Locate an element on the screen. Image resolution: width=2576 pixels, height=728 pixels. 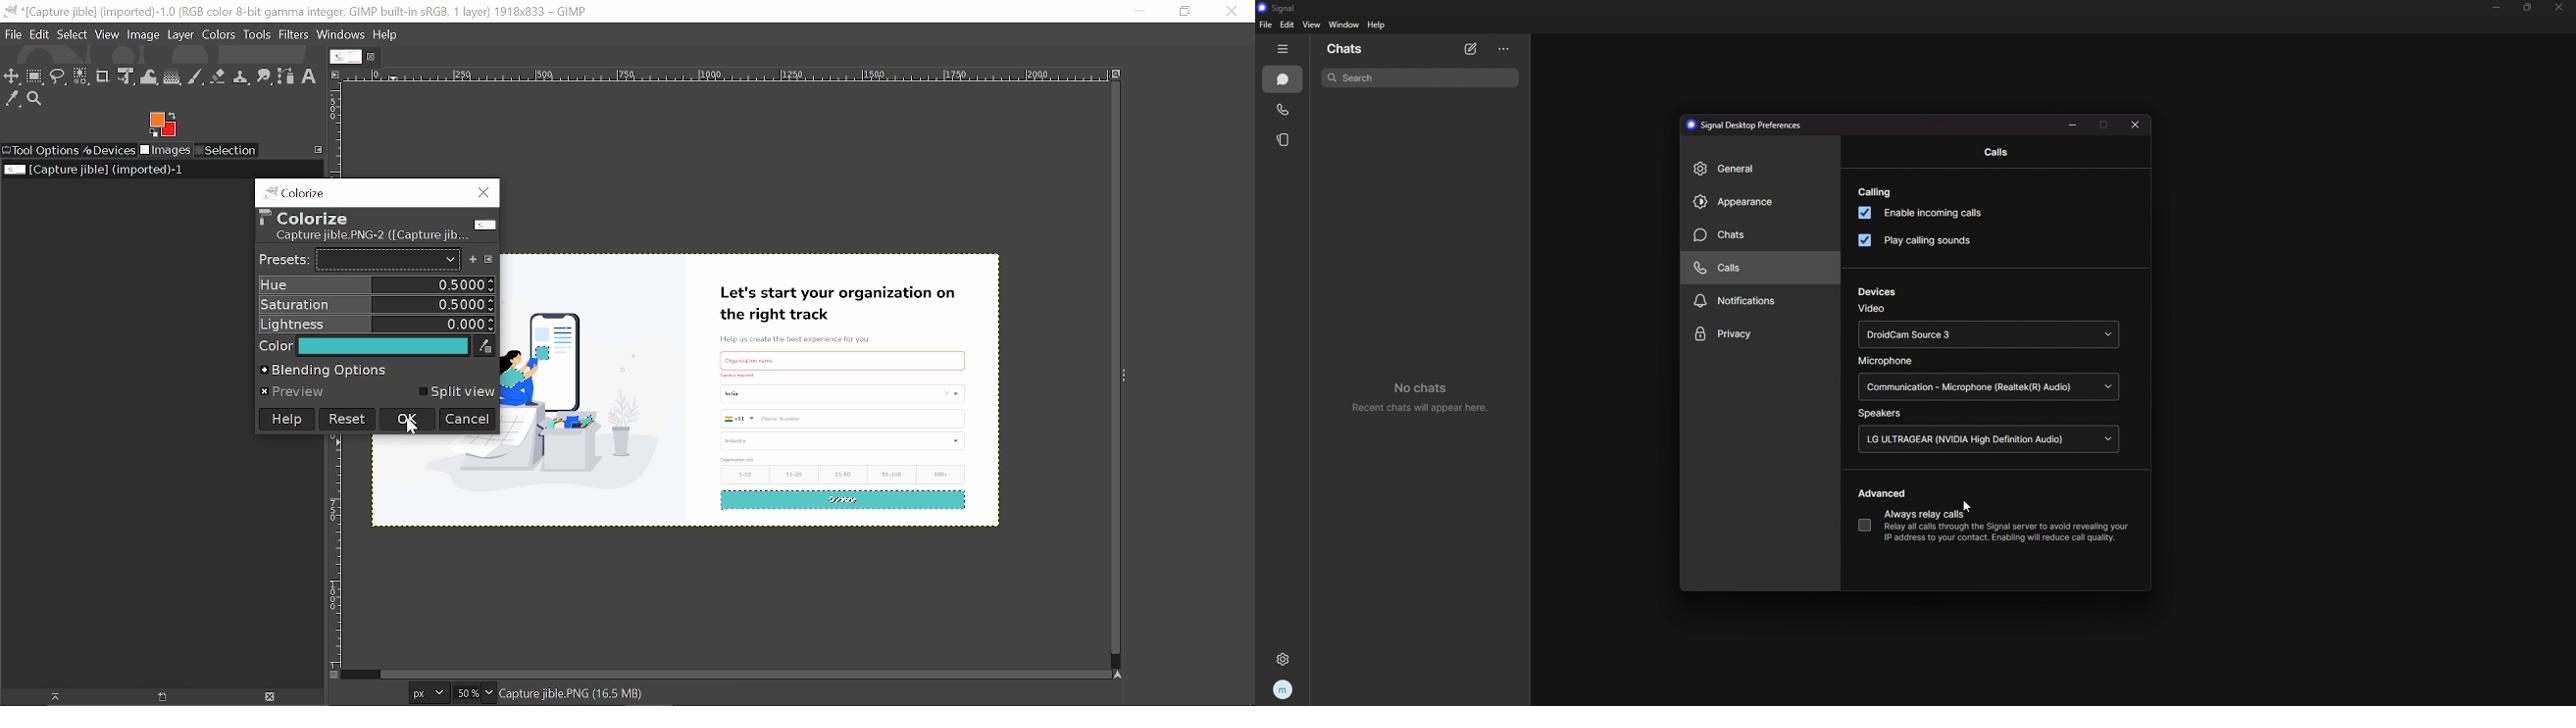
Windows is located at coordinates (342, 35).